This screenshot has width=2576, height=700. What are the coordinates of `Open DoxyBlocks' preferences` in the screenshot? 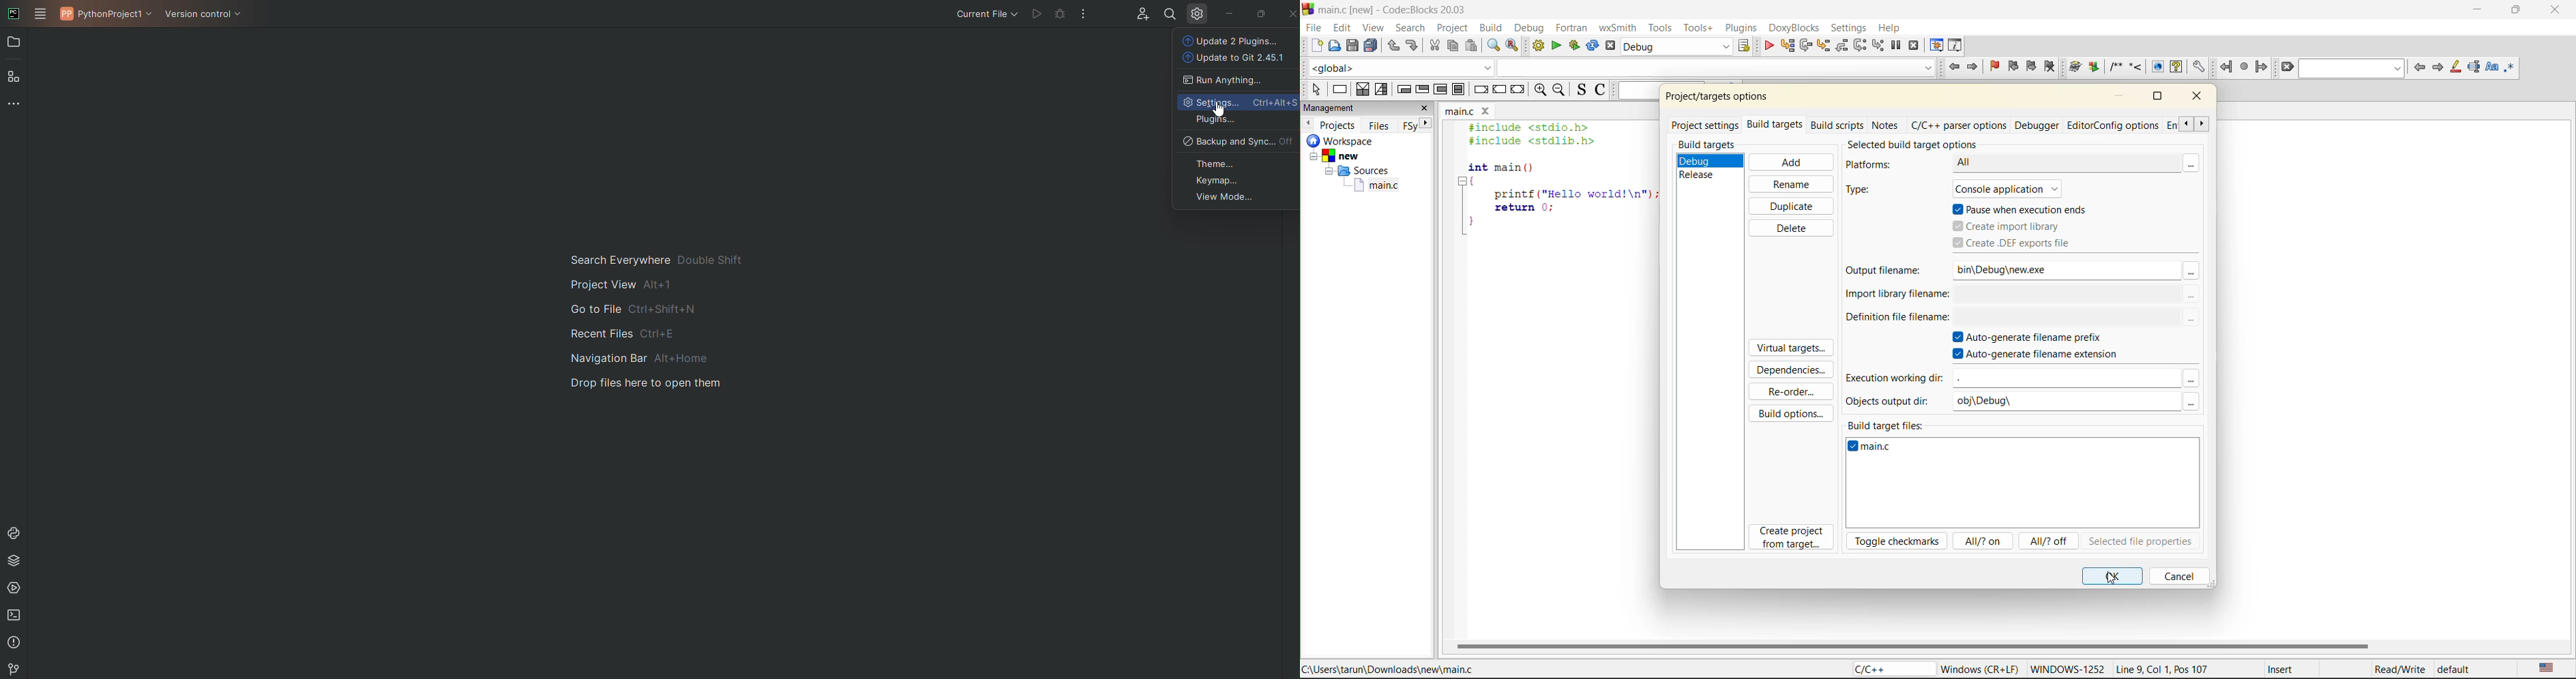 It's located at (2197, 67).